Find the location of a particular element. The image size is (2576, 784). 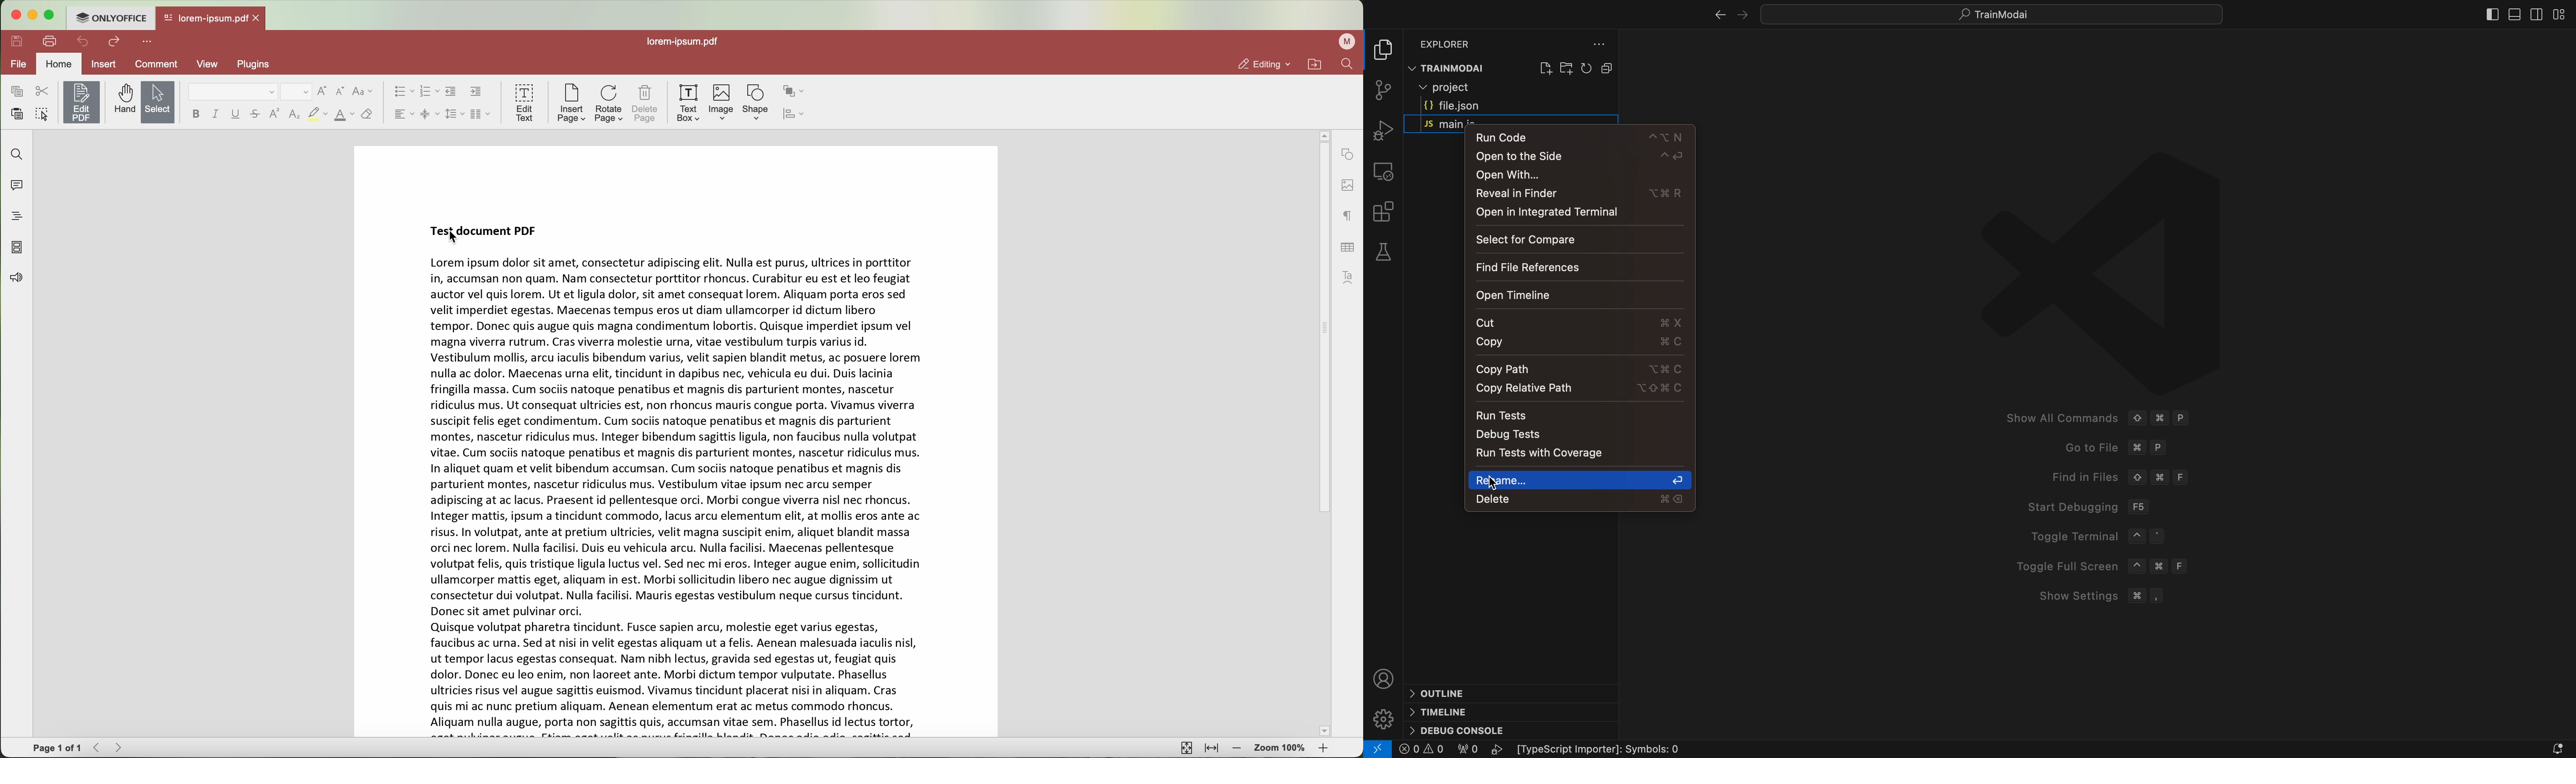

arrange shape is located at coordinates (794, 92).